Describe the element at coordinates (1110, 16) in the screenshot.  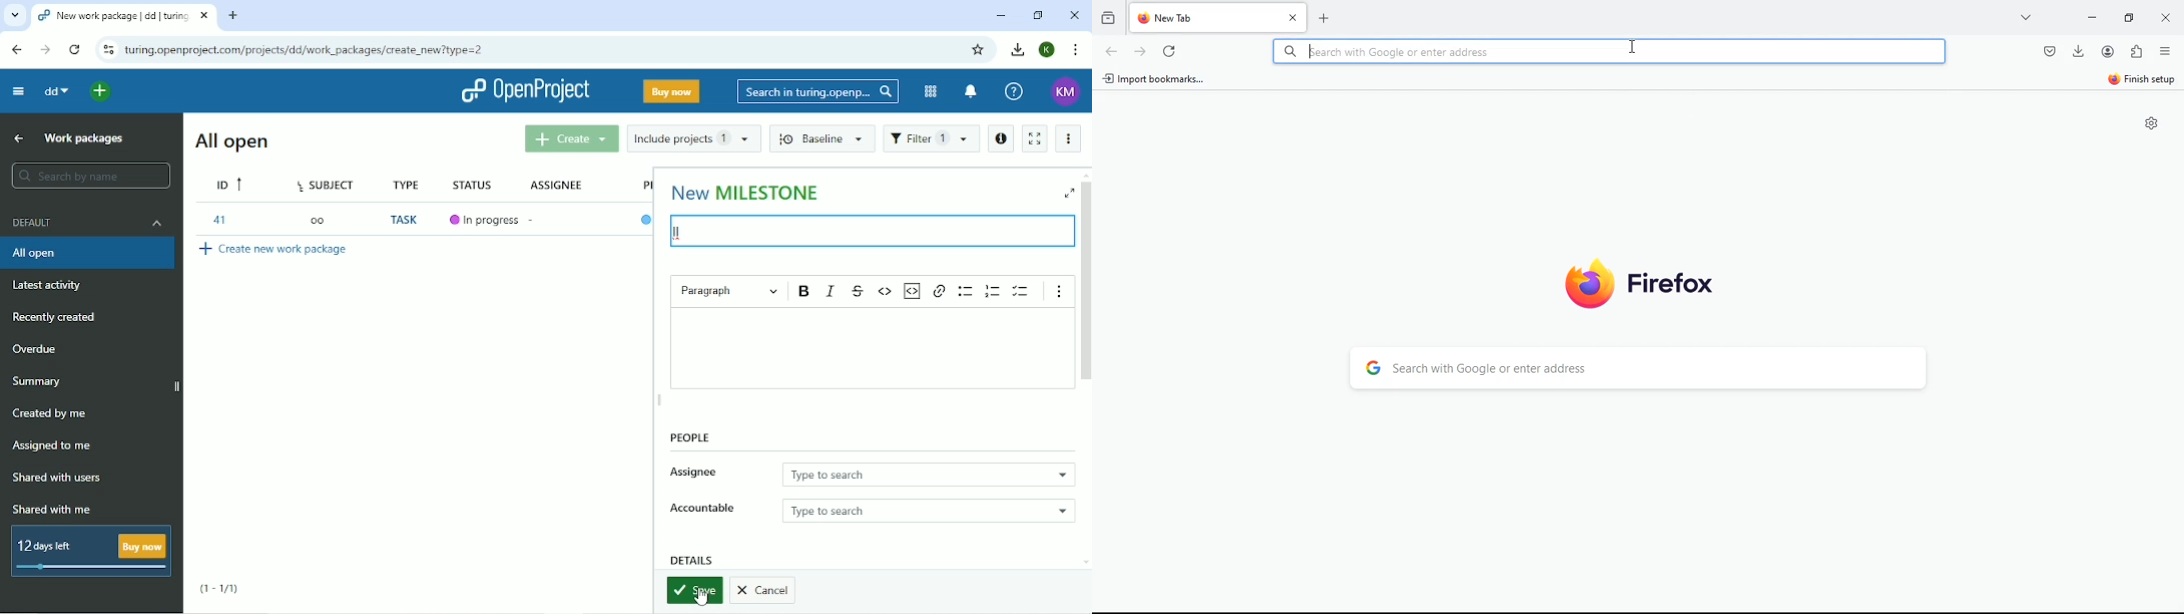
I see `hystoric` at that location.